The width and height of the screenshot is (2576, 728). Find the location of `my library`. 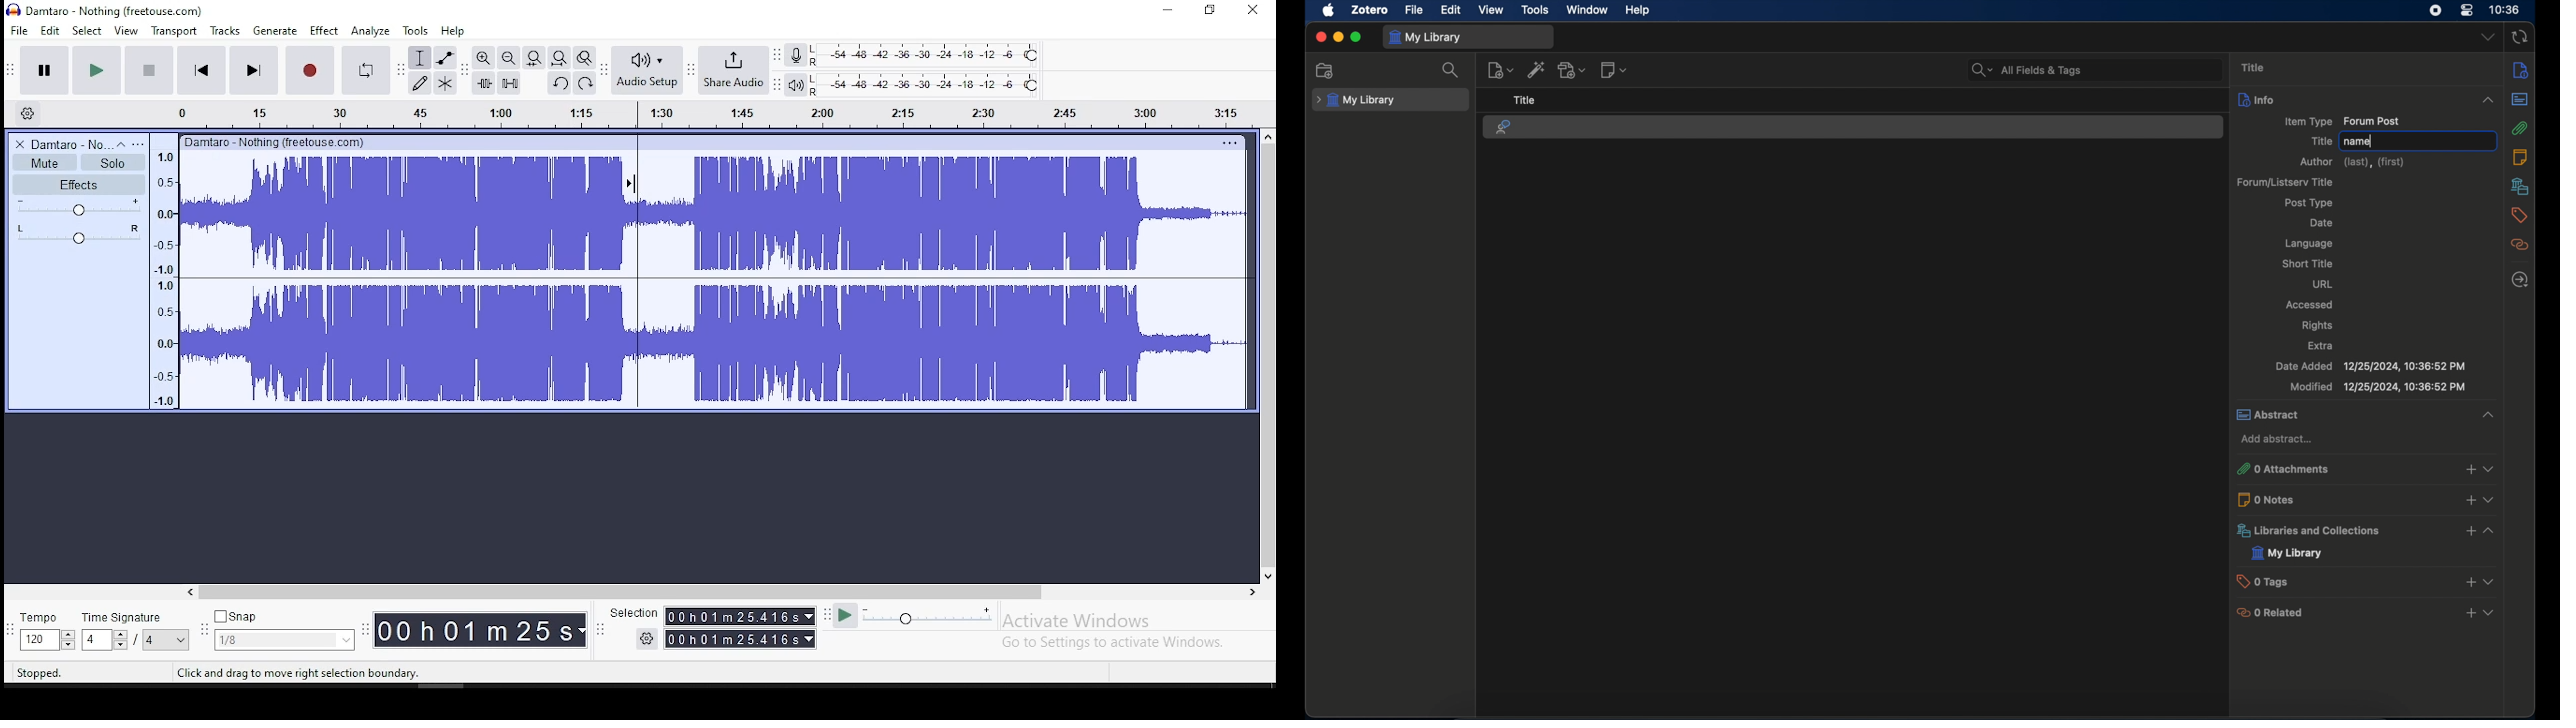

my library is located at coordinates (2287, 553).